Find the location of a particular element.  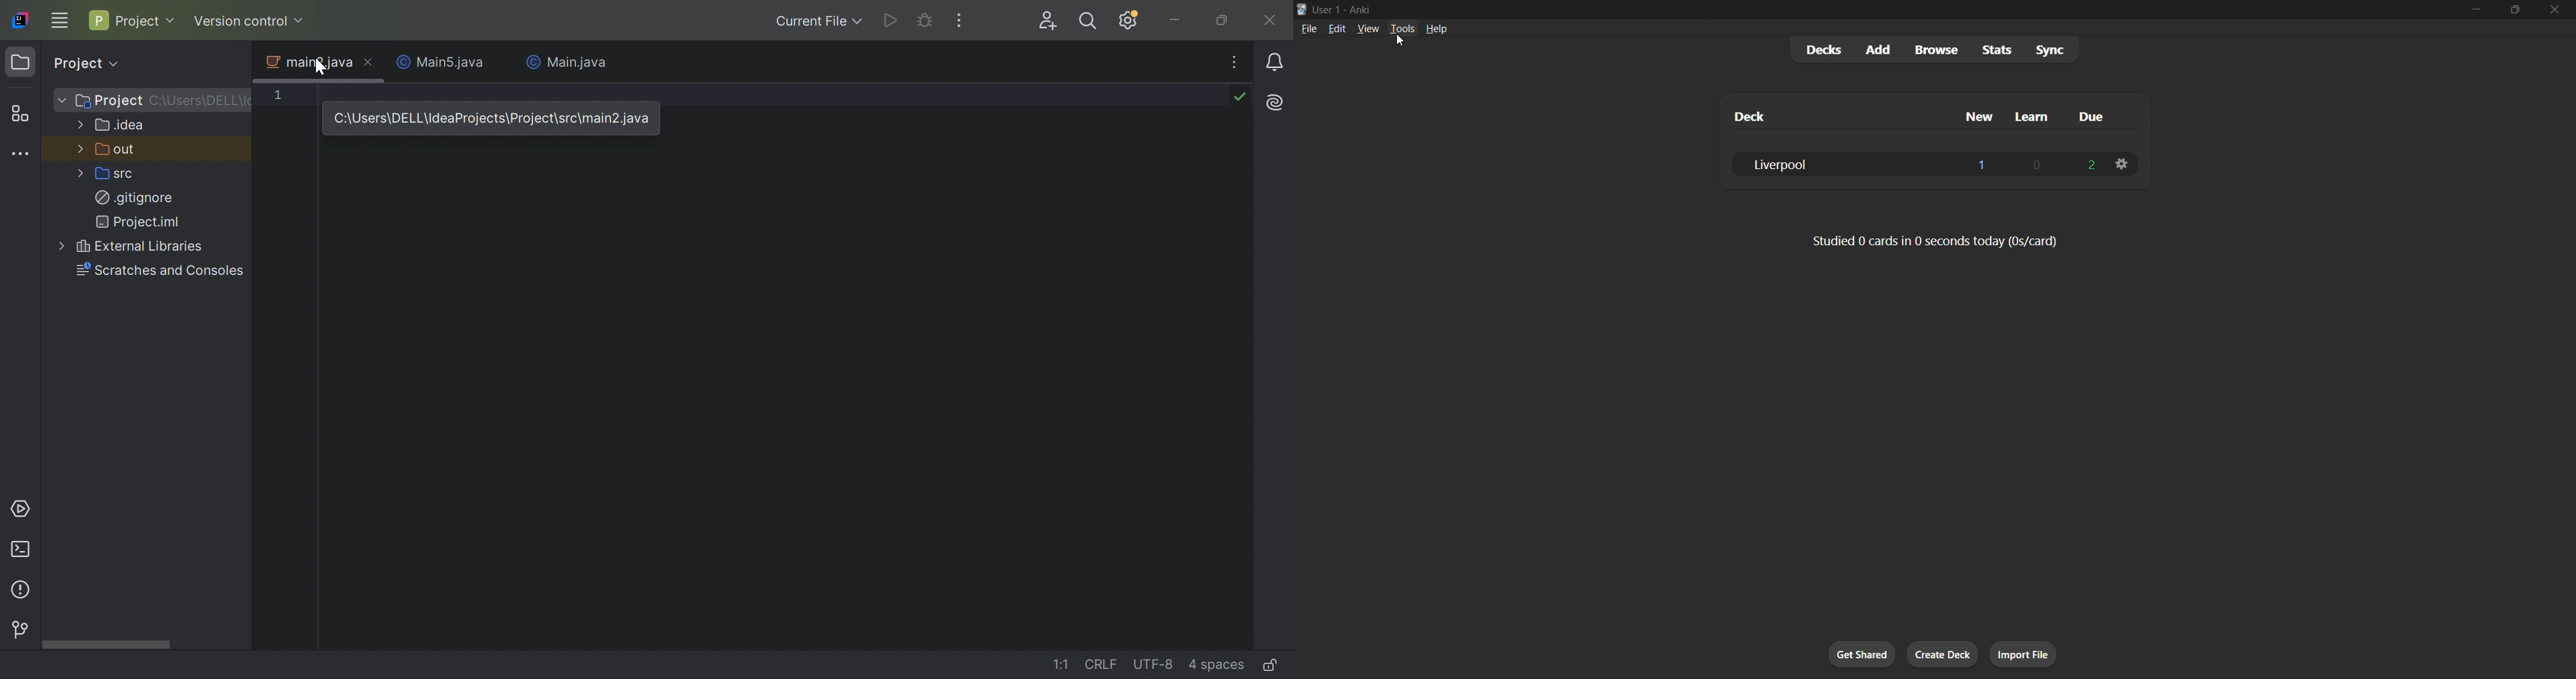

decks is located at coordinates (1819, 50).